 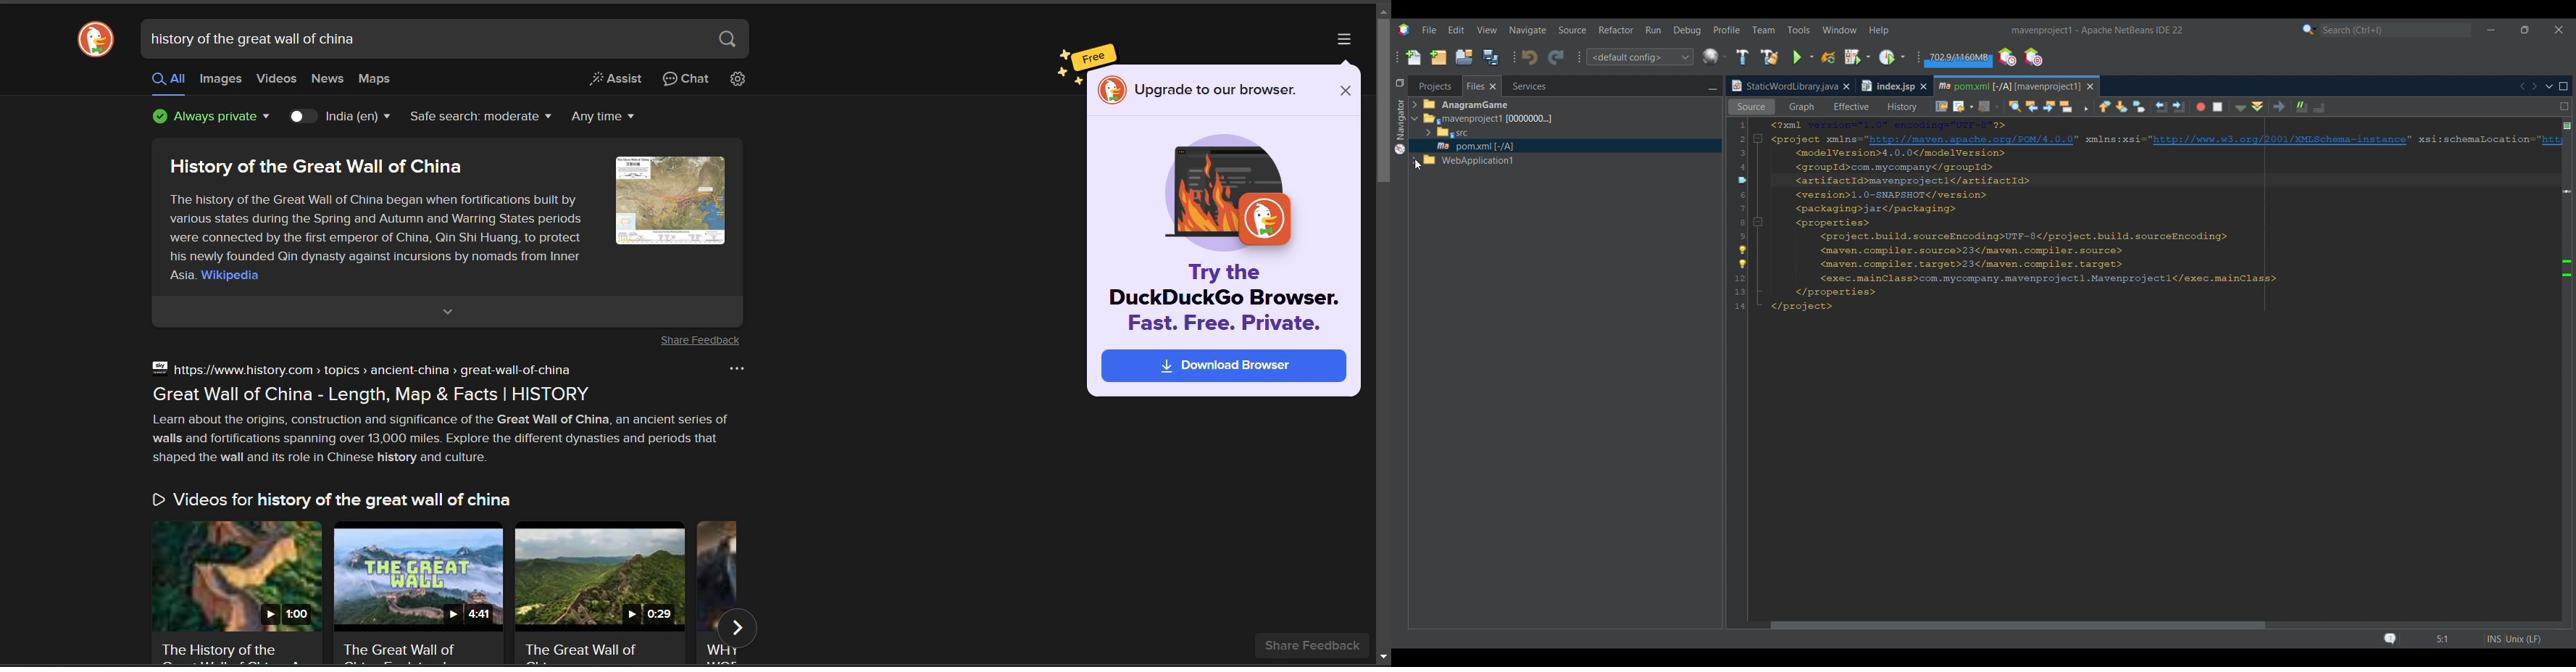 I want to click on Toggle rectangular selection, so click(x=2085, y=107).